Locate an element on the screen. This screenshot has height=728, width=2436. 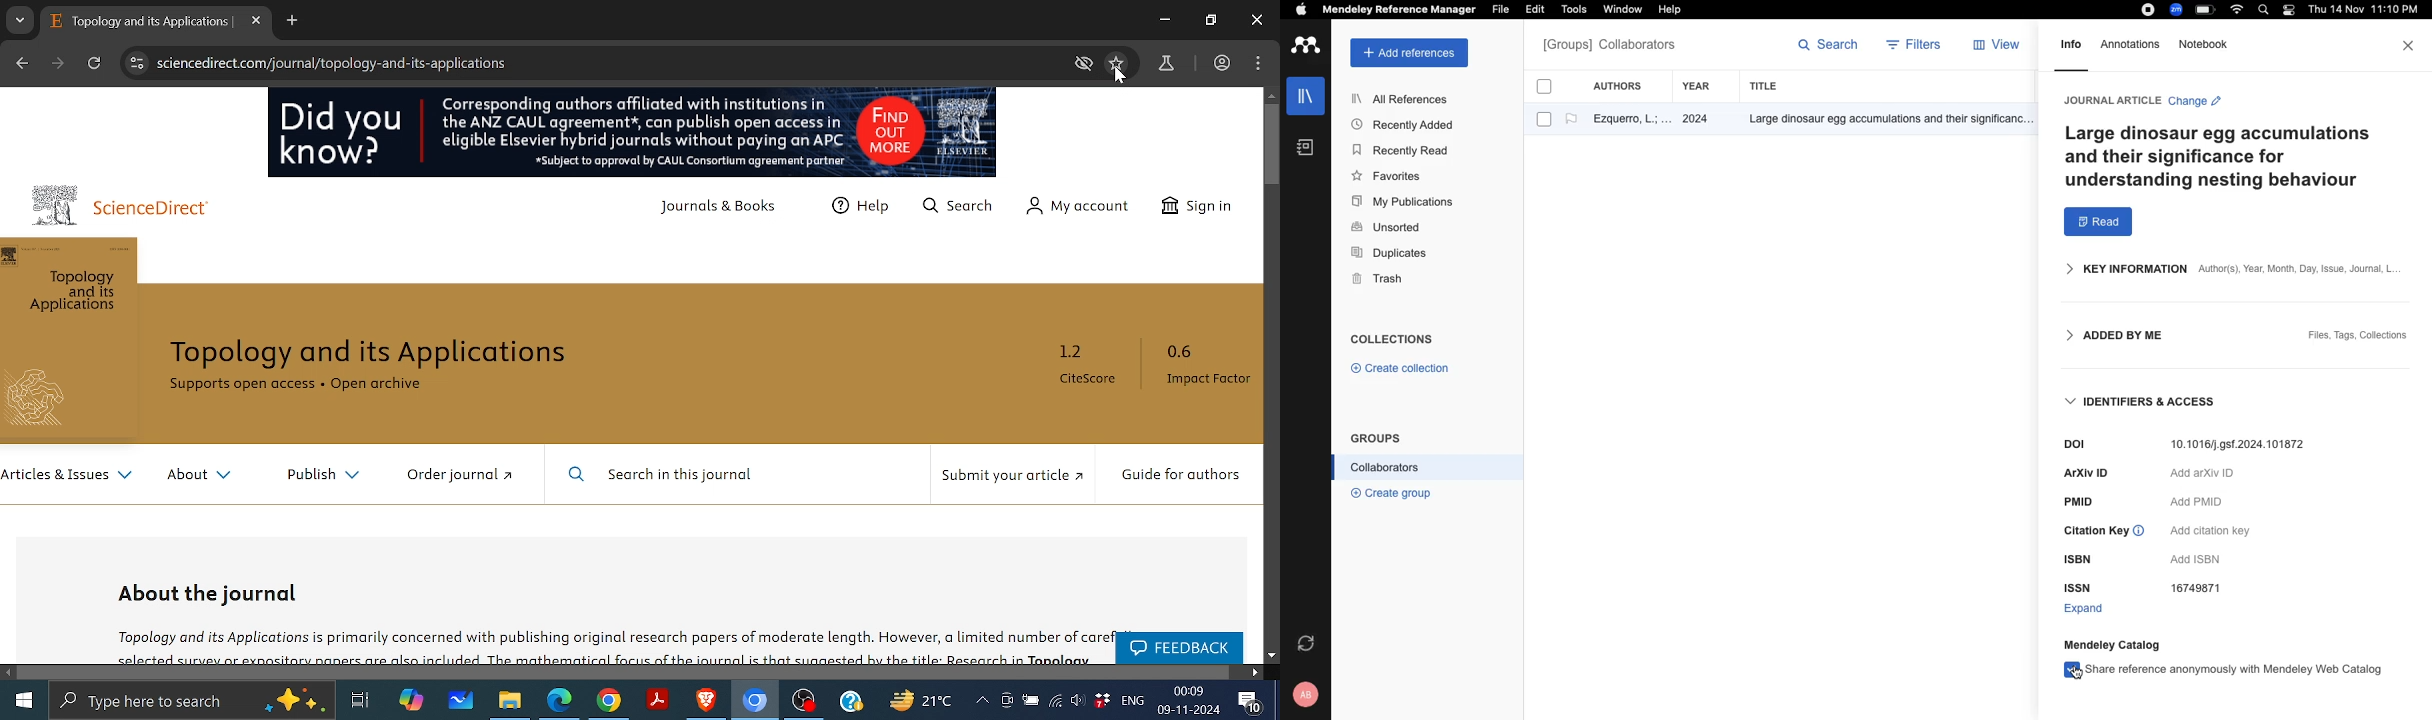
date and time is located at coordinates (2360, 11).